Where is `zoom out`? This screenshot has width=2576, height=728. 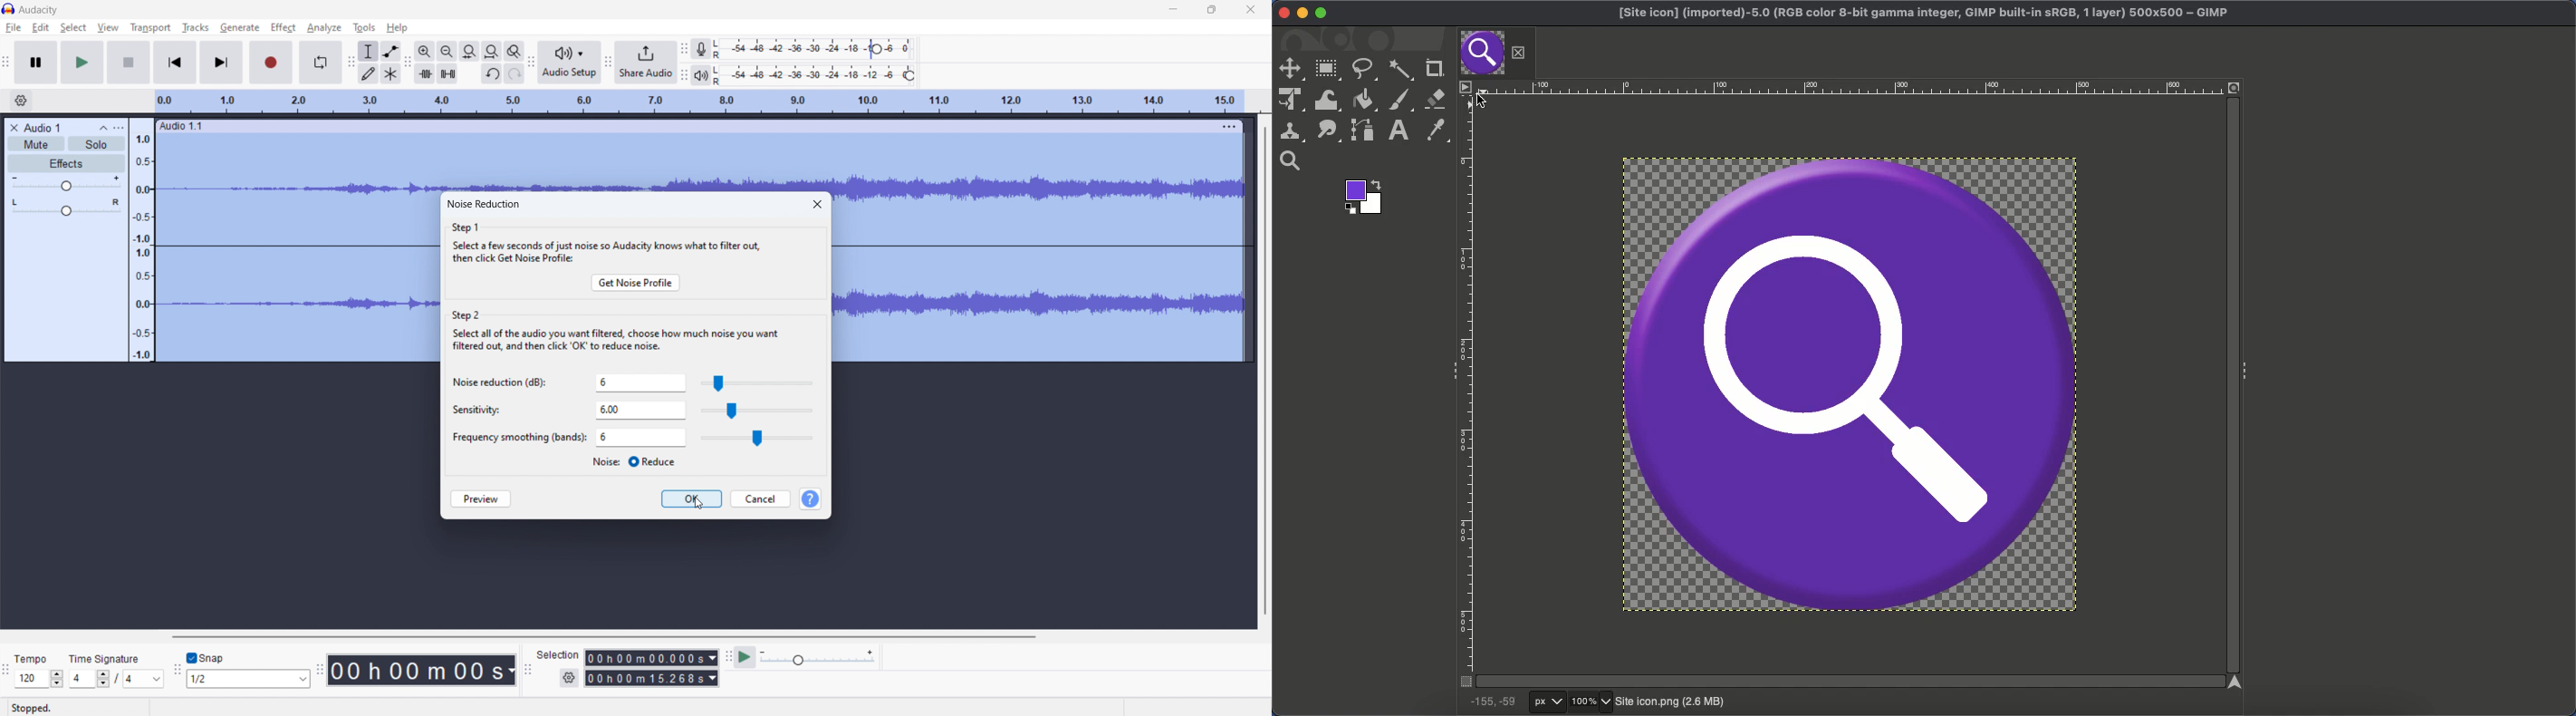
zoom out is located at coordinates (447, 51).